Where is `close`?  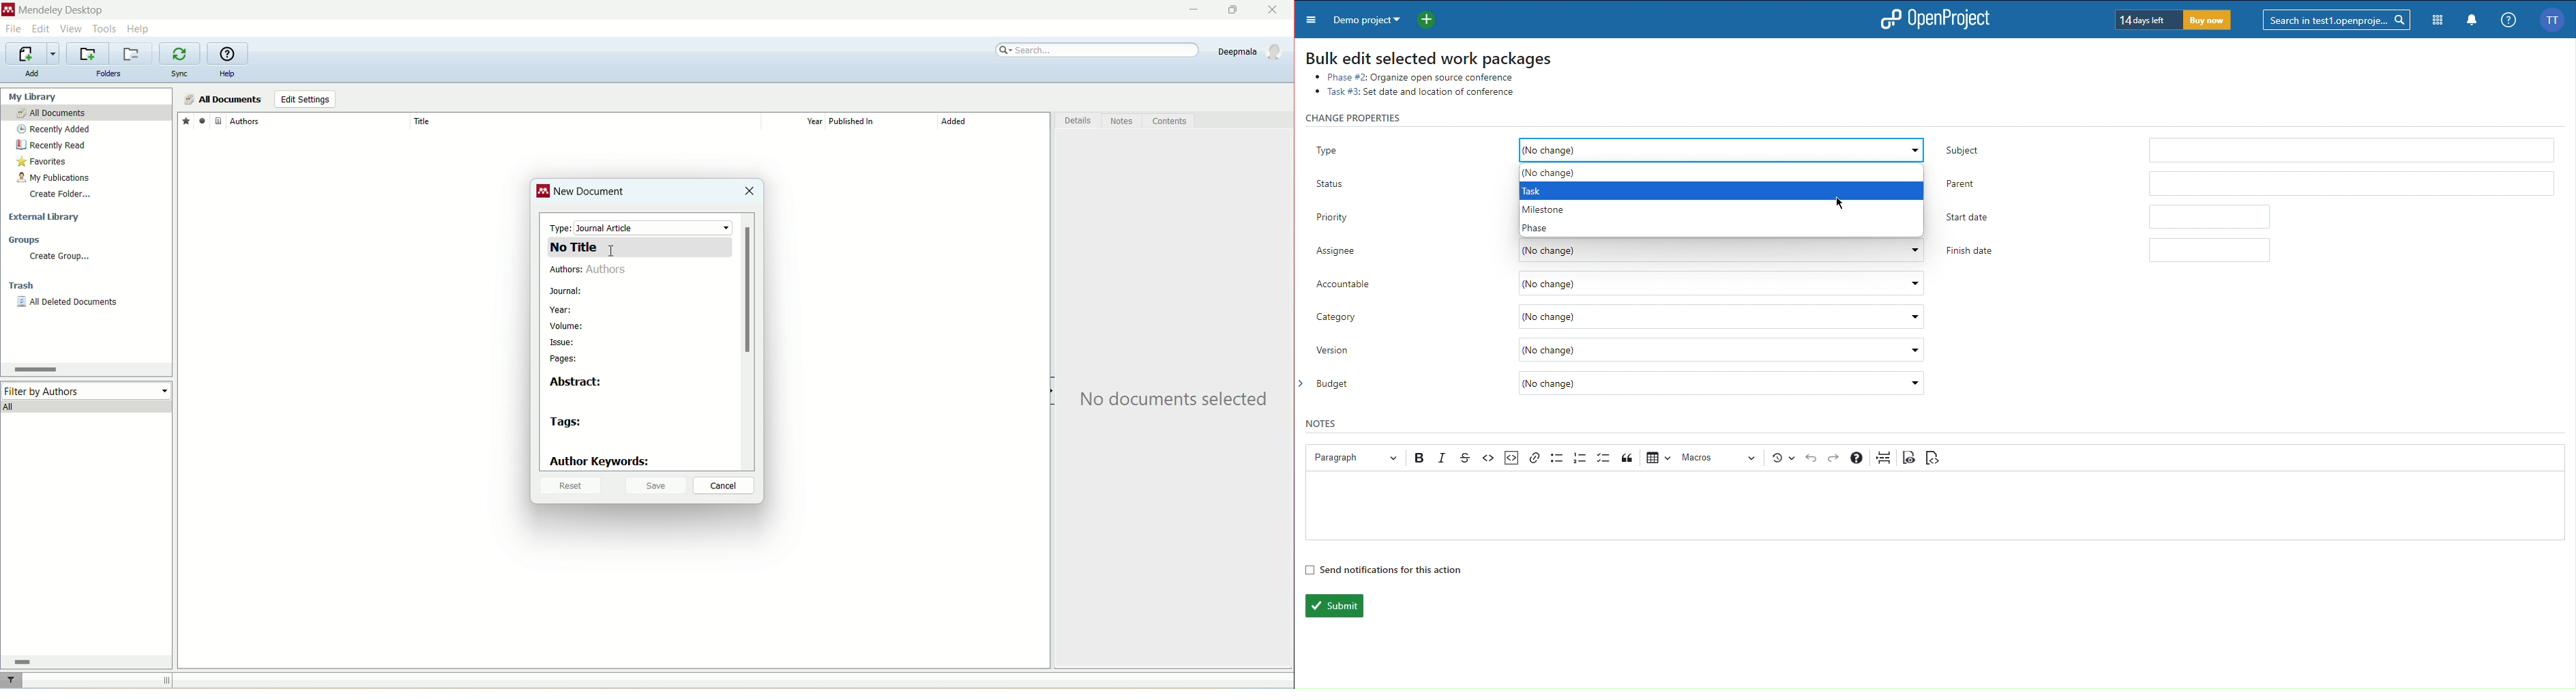
close is located at coordinates (749, 192).